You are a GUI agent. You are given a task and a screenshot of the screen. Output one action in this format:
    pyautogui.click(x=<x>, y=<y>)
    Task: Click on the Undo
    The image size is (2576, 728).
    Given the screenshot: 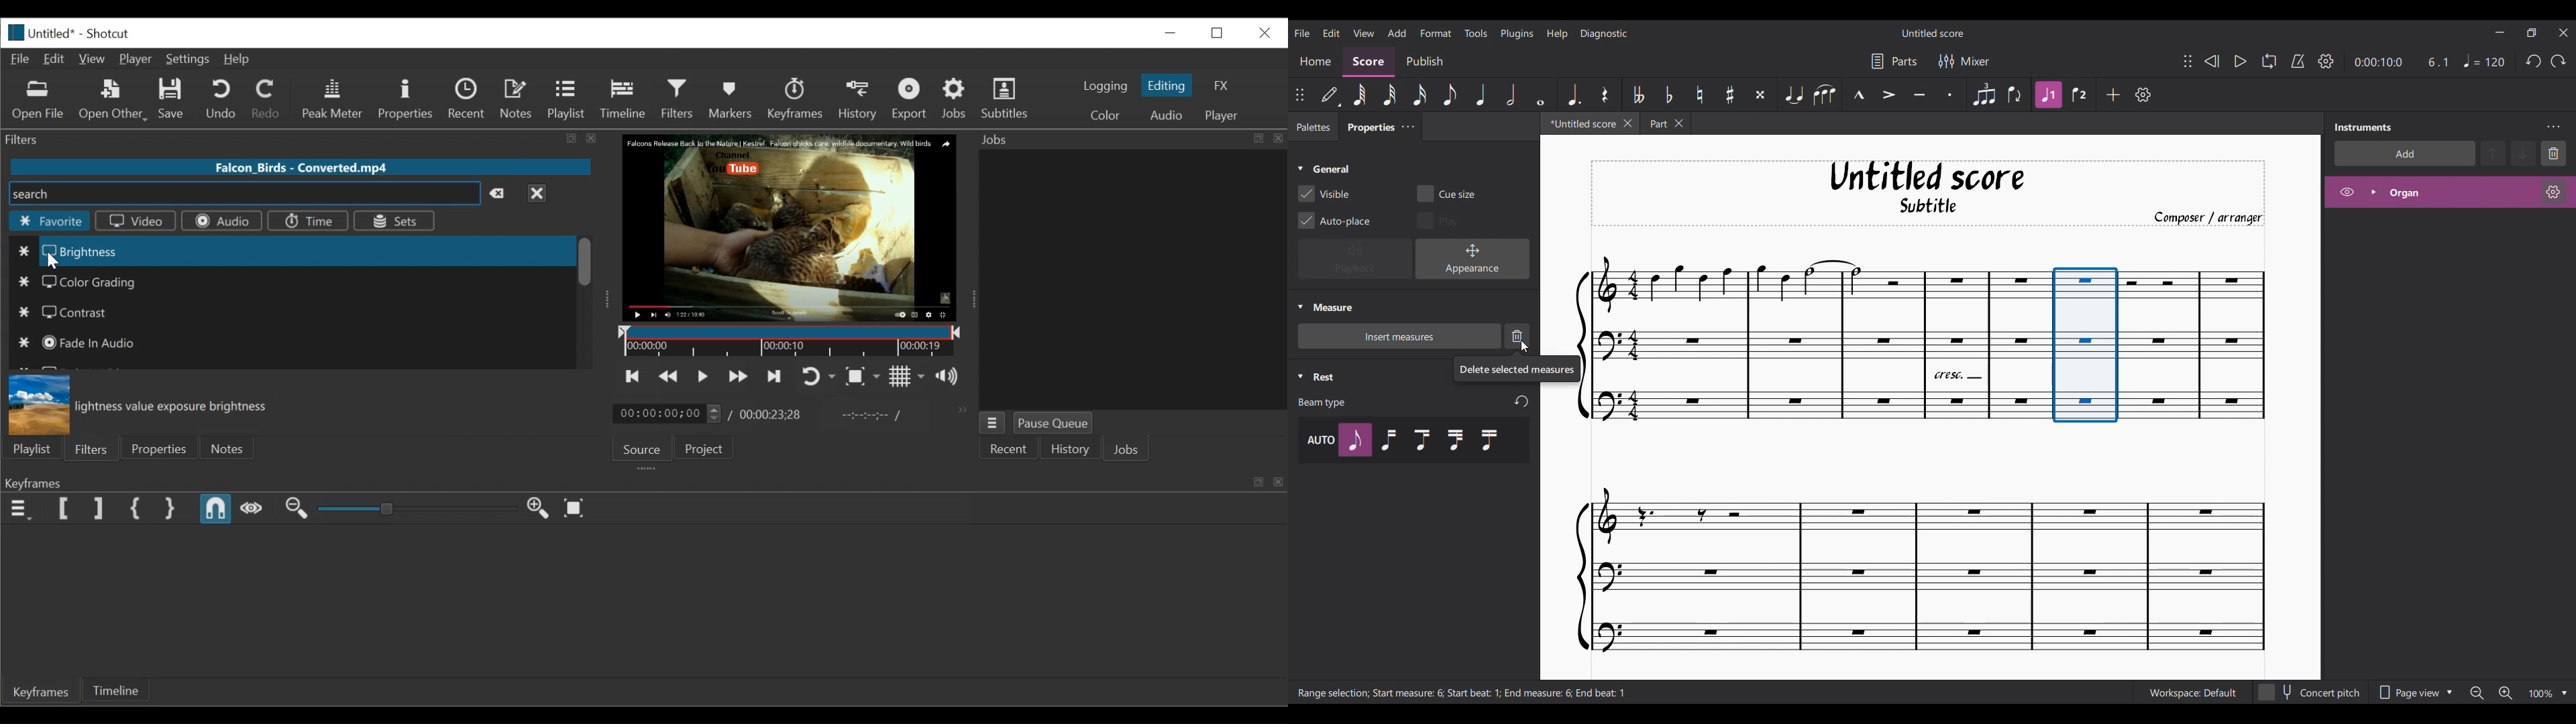 What is the action you would take?
    pyautogui.click(x=223, y=100)
    